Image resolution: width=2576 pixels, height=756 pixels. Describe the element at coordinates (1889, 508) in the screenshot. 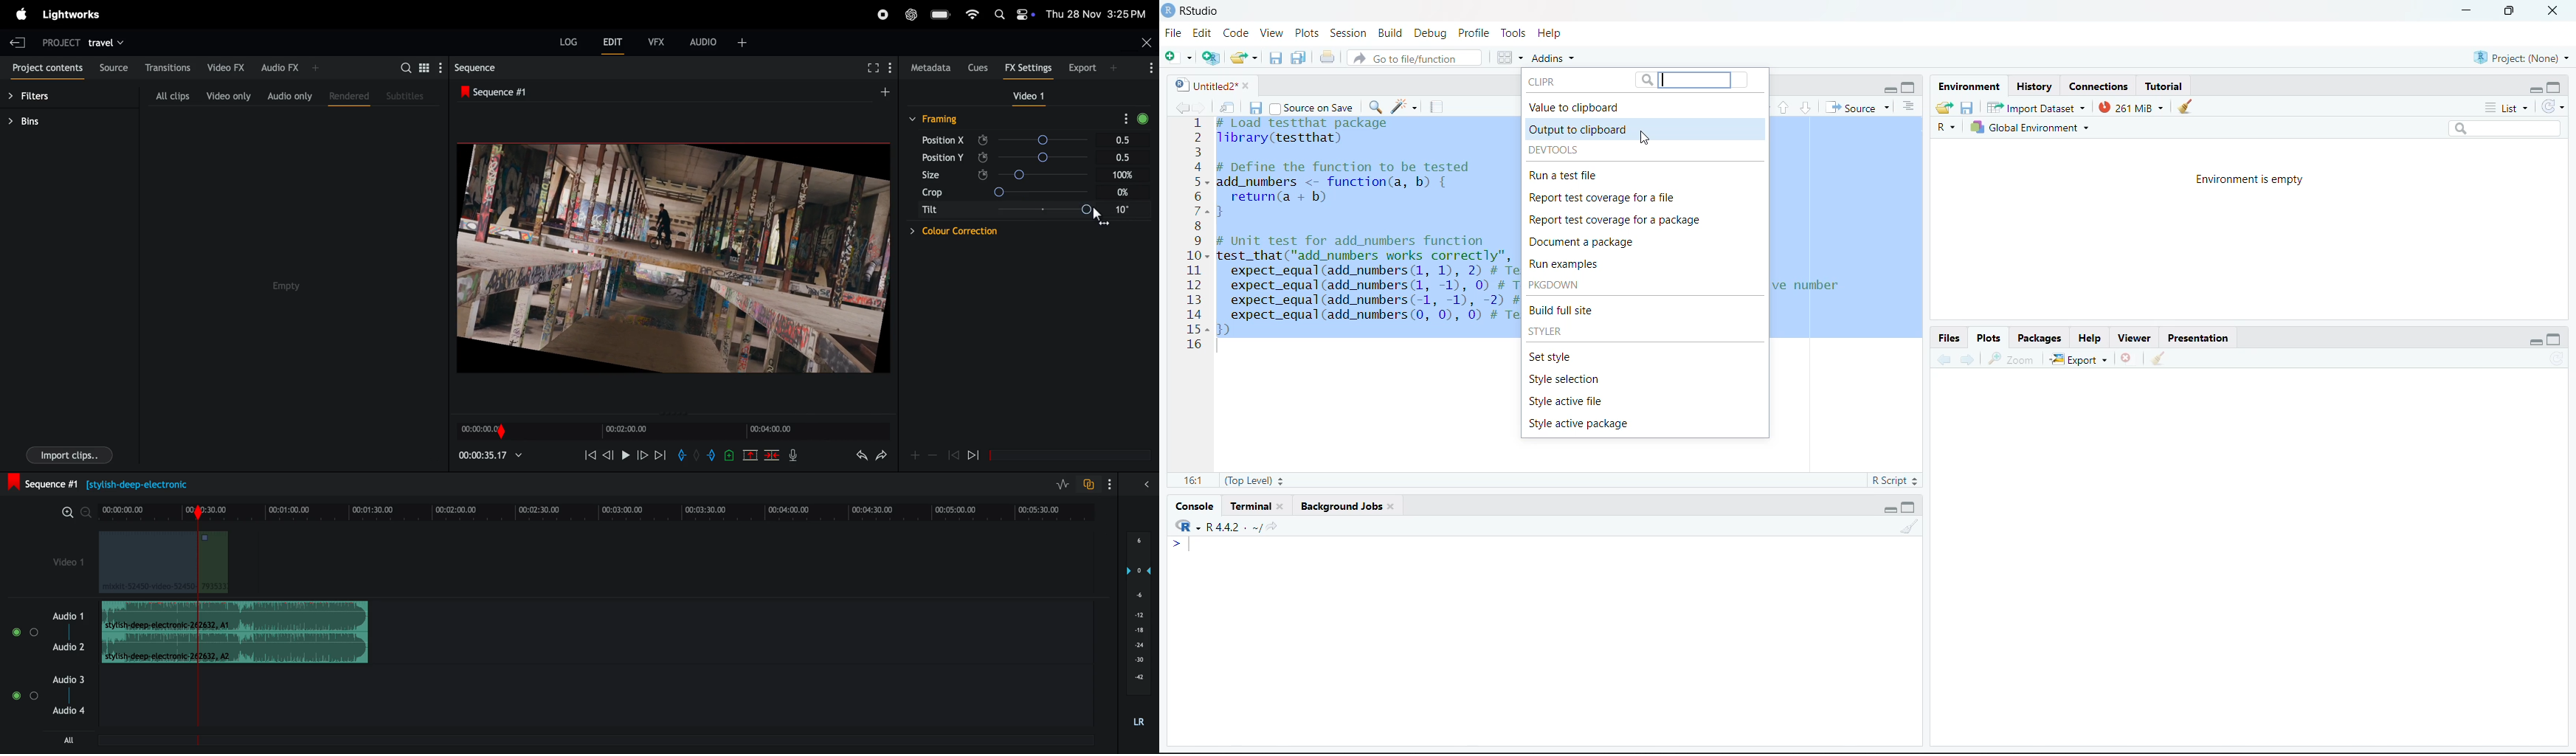

I see `minimize` at that location.